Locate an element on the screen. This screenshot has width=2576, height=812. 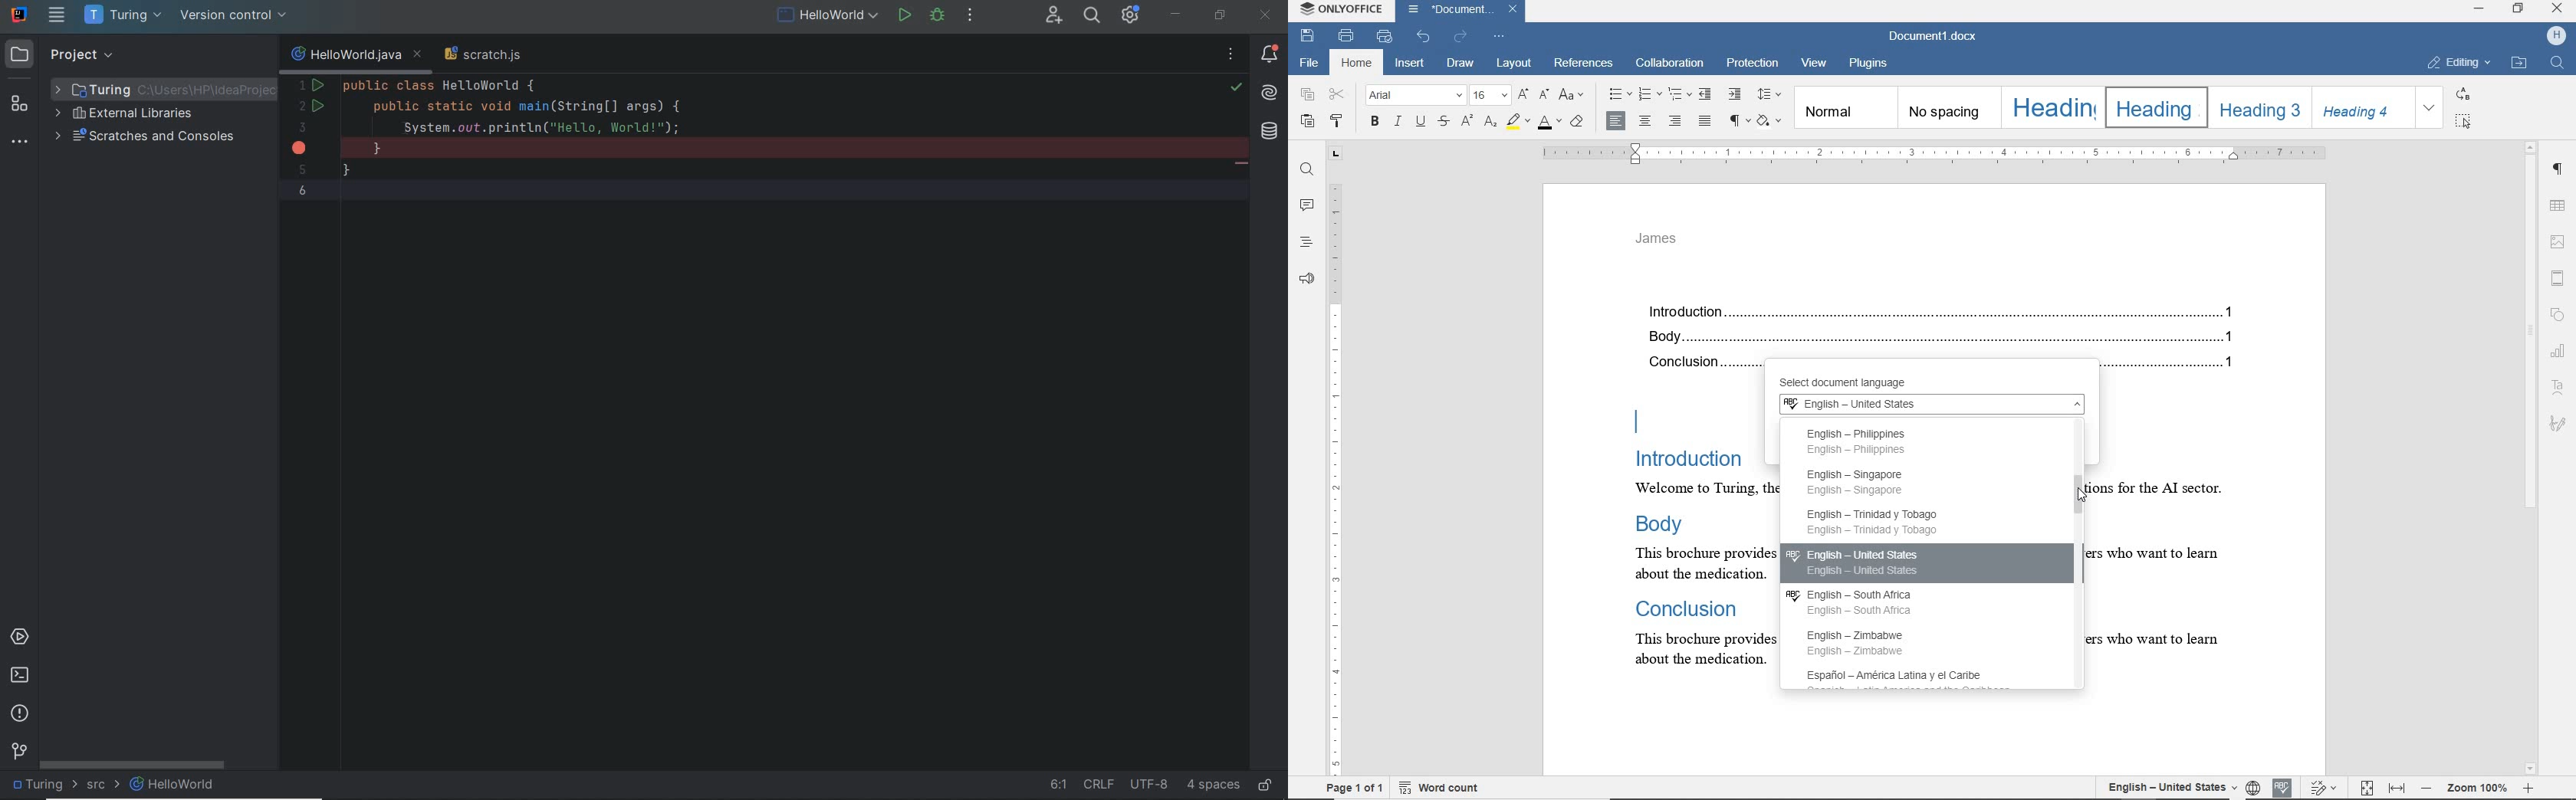
clear style is located at coordinates (1579, 122).